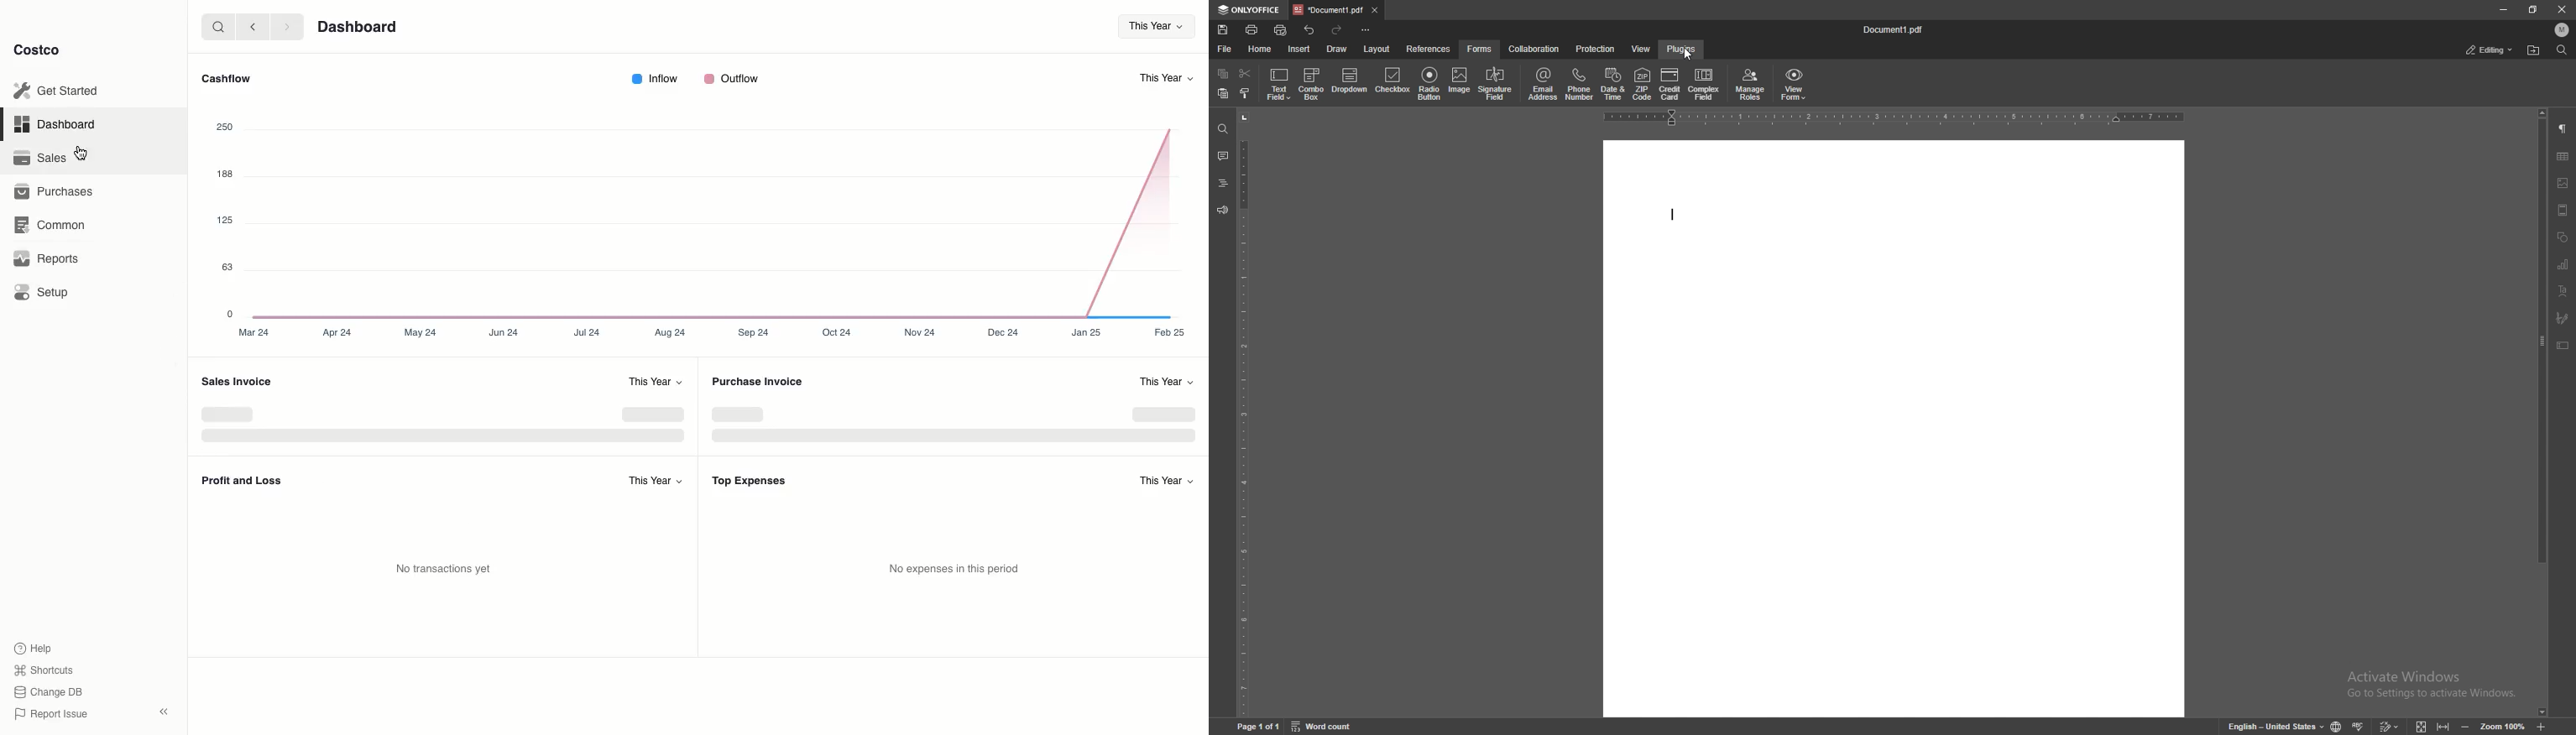 Image resolution: width=2576 pixels, height=756 pixels. What do you see at coordinates (2444, 726) in the screenshot?
I see `fit to width` at bounding box center [2444, 726].